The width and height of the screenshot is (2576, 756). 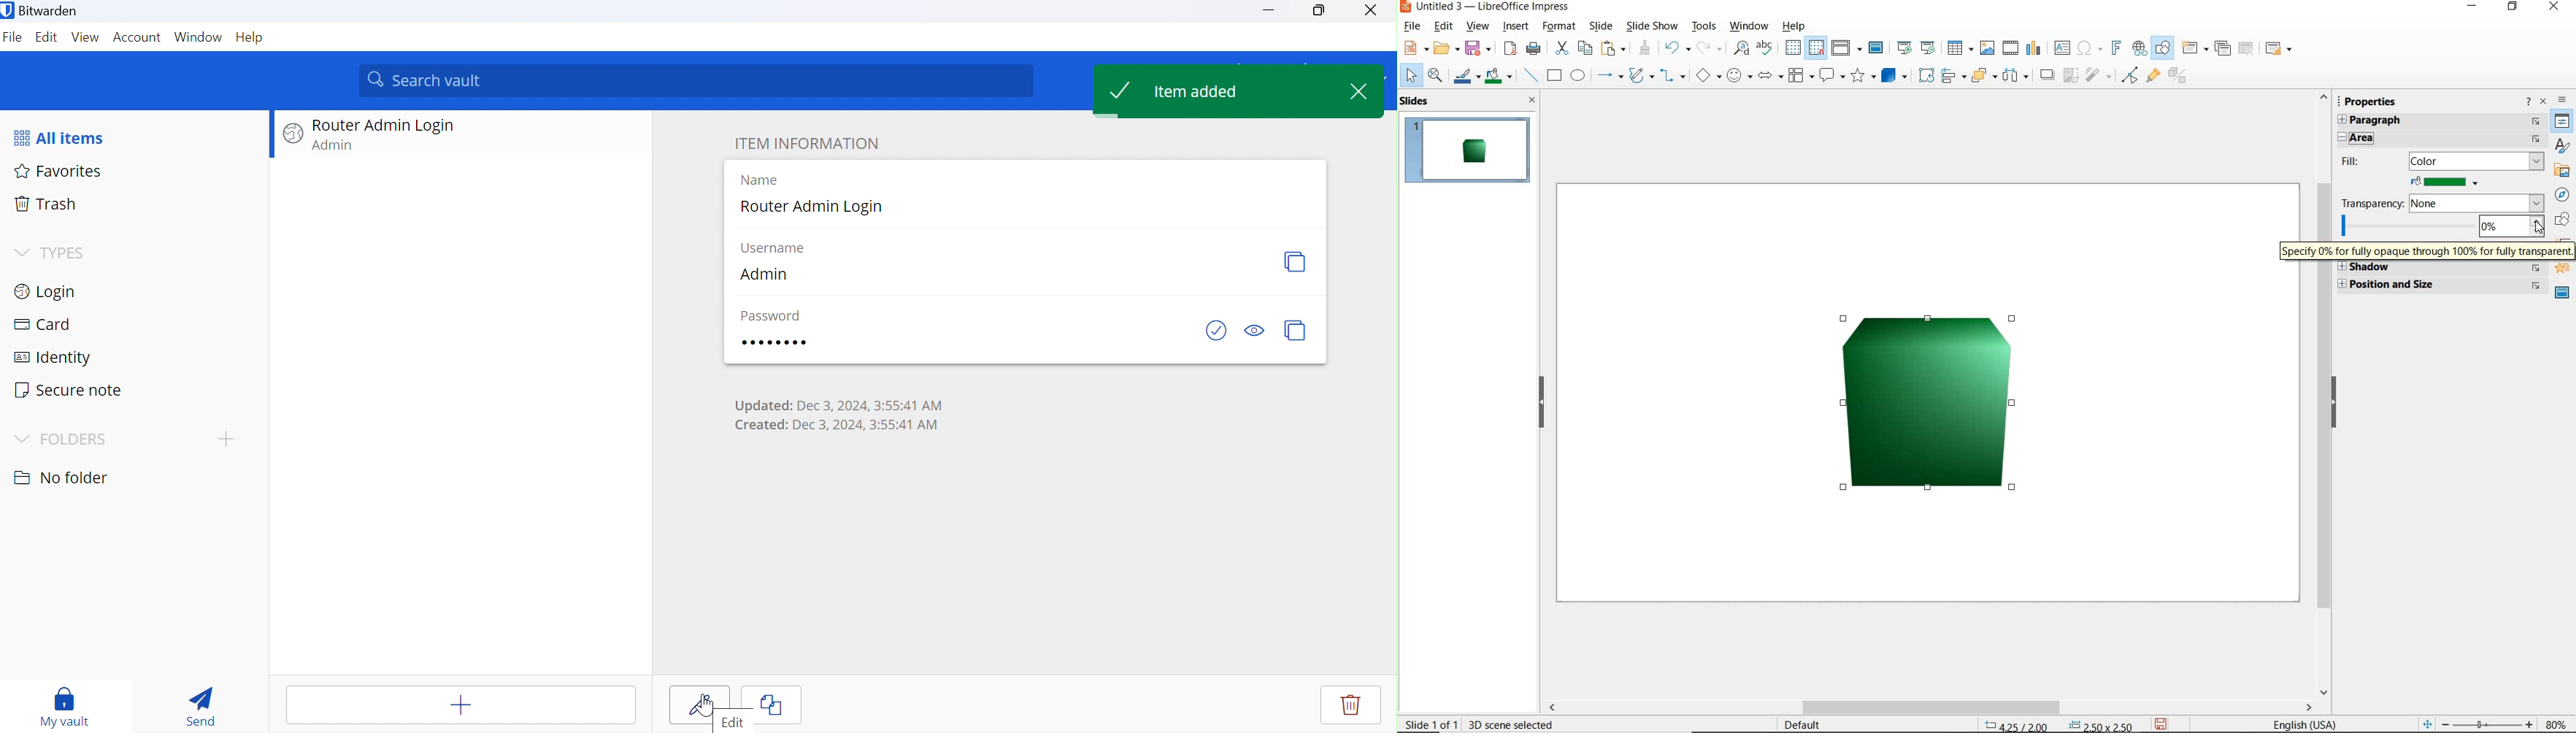 I want to click on IMAGE, so click(x=1926, y=402).